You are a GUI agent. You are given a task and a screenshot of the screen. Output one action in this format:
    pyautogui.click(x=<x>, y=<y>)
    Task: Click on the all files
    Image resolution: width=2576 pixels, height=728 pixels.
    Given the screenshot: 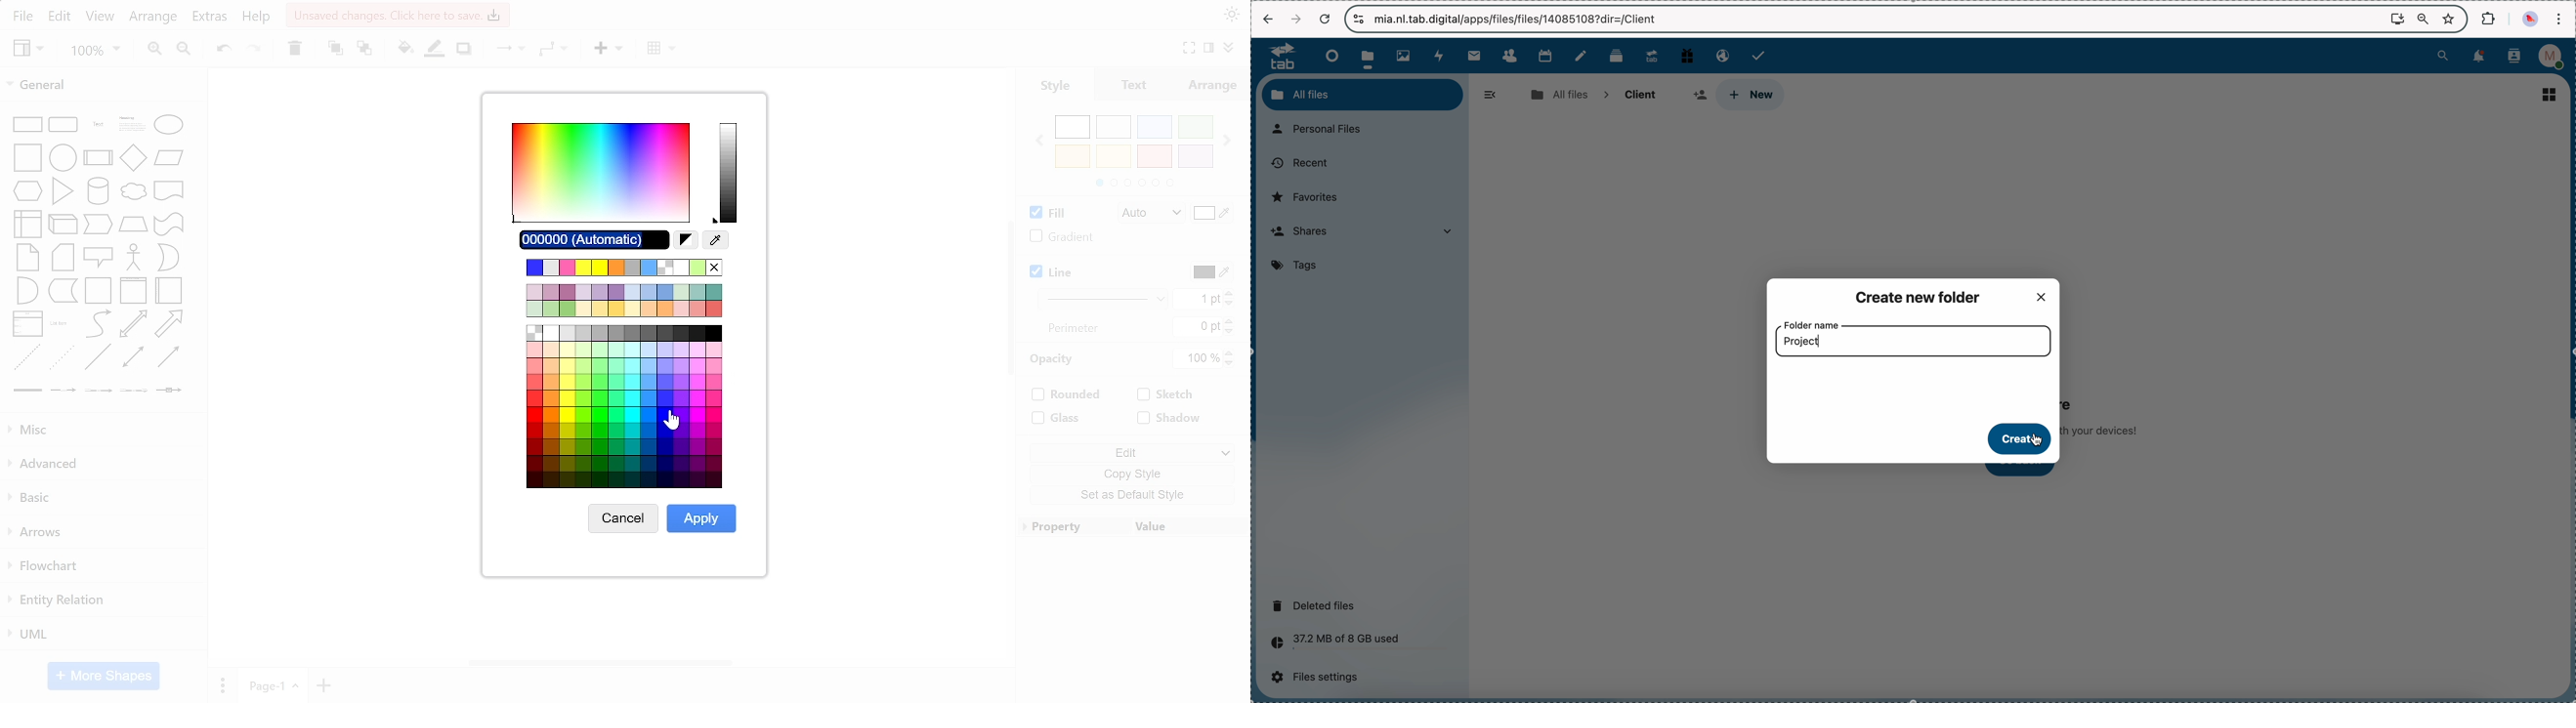 What is the action you would take?
    pyautogui.click(x=1362, y=94)
    